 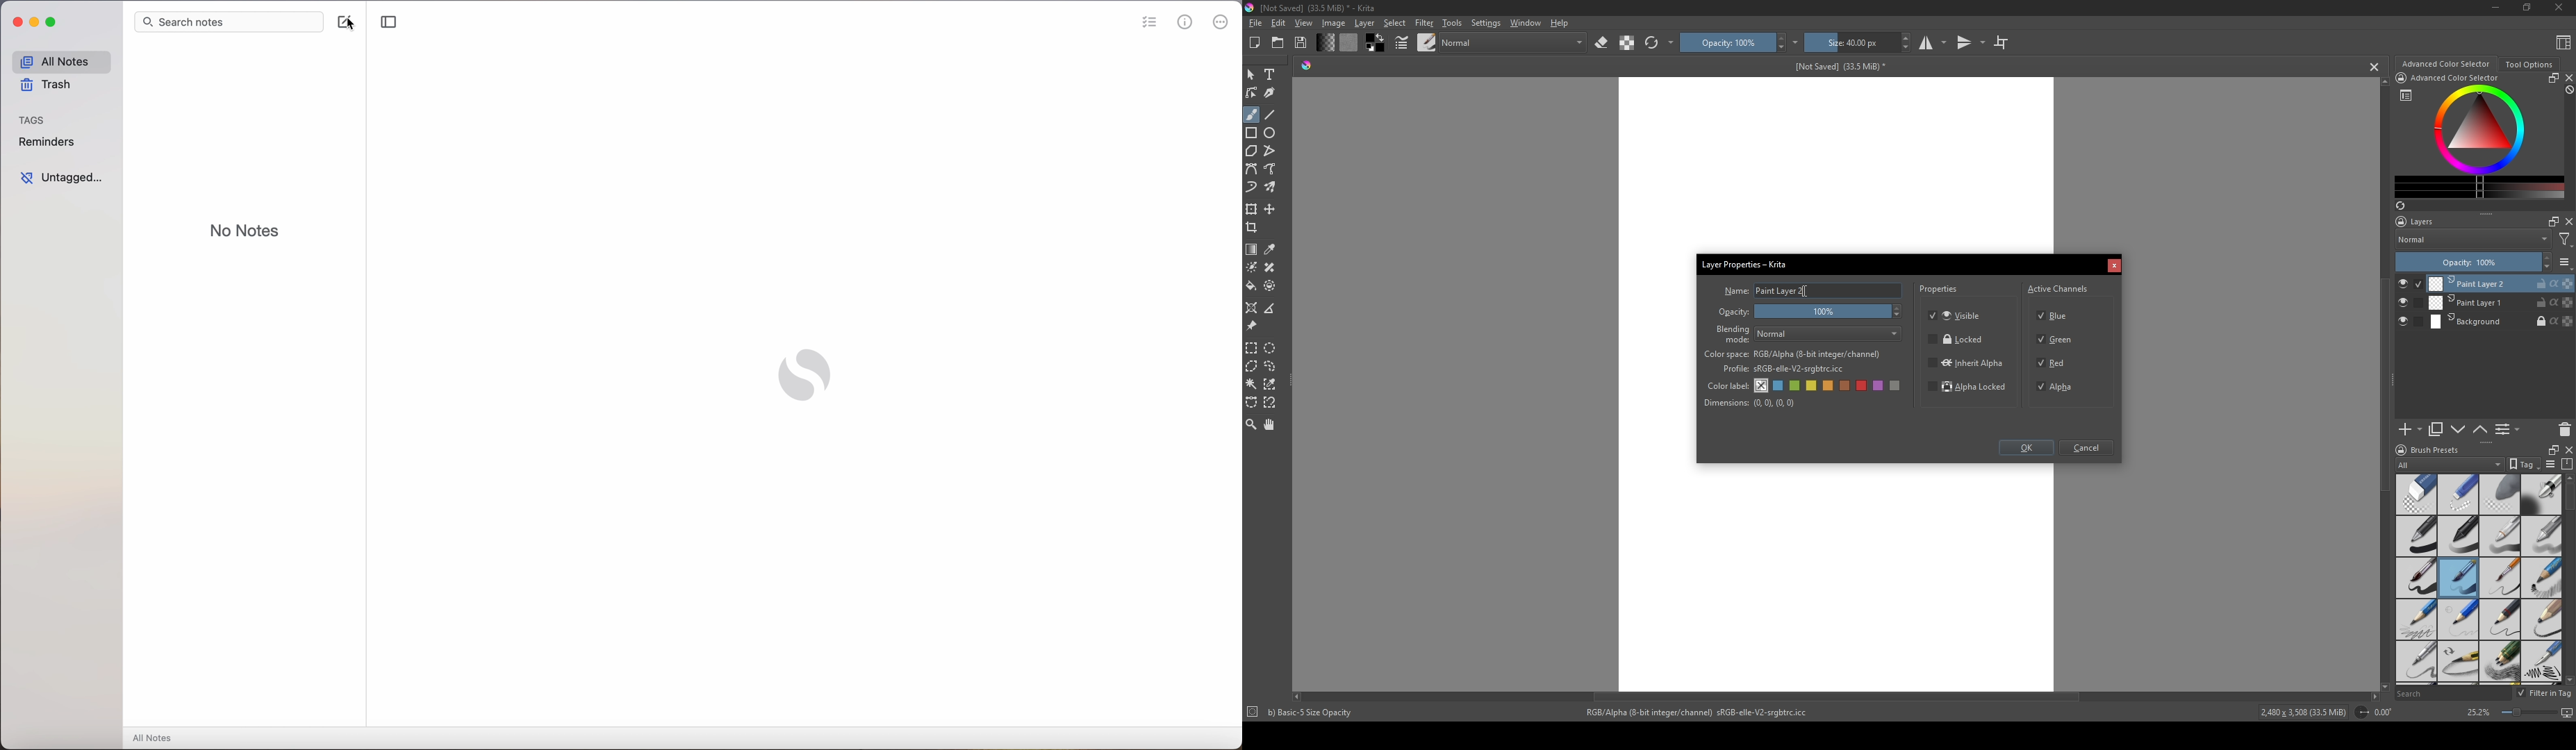 I want to click on Window, so click(x=1524, y=22).